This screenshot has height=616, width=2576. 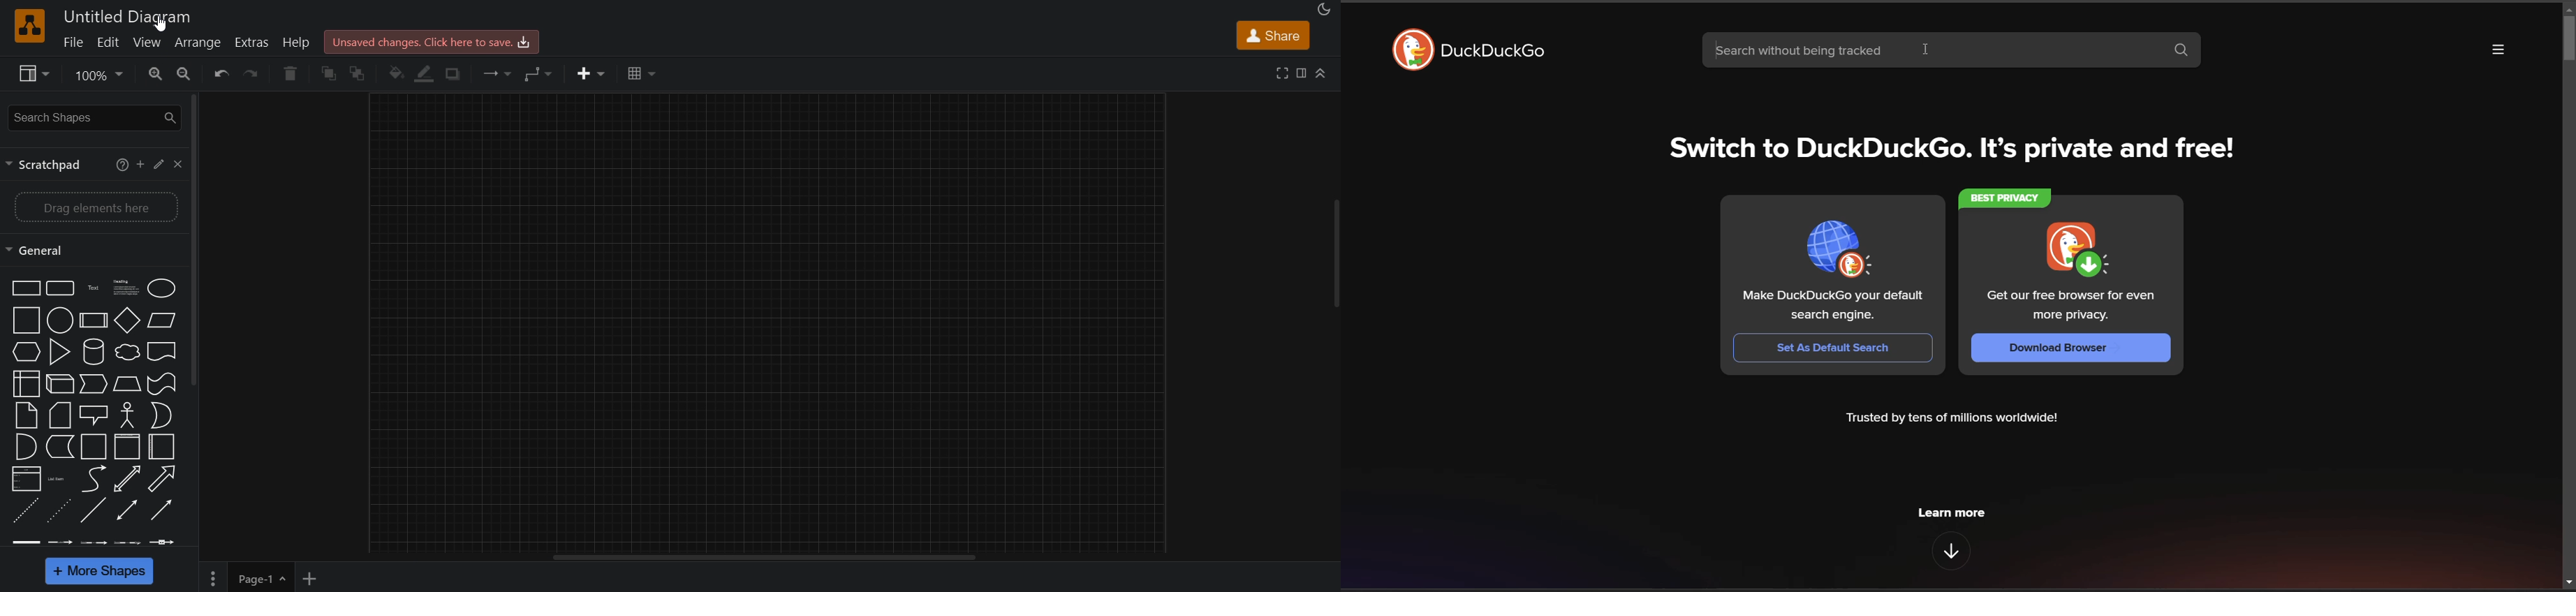 What do you see at coordinates (218, 74) in the screenshot?
I see `undo` at bounding box center [218, 74].